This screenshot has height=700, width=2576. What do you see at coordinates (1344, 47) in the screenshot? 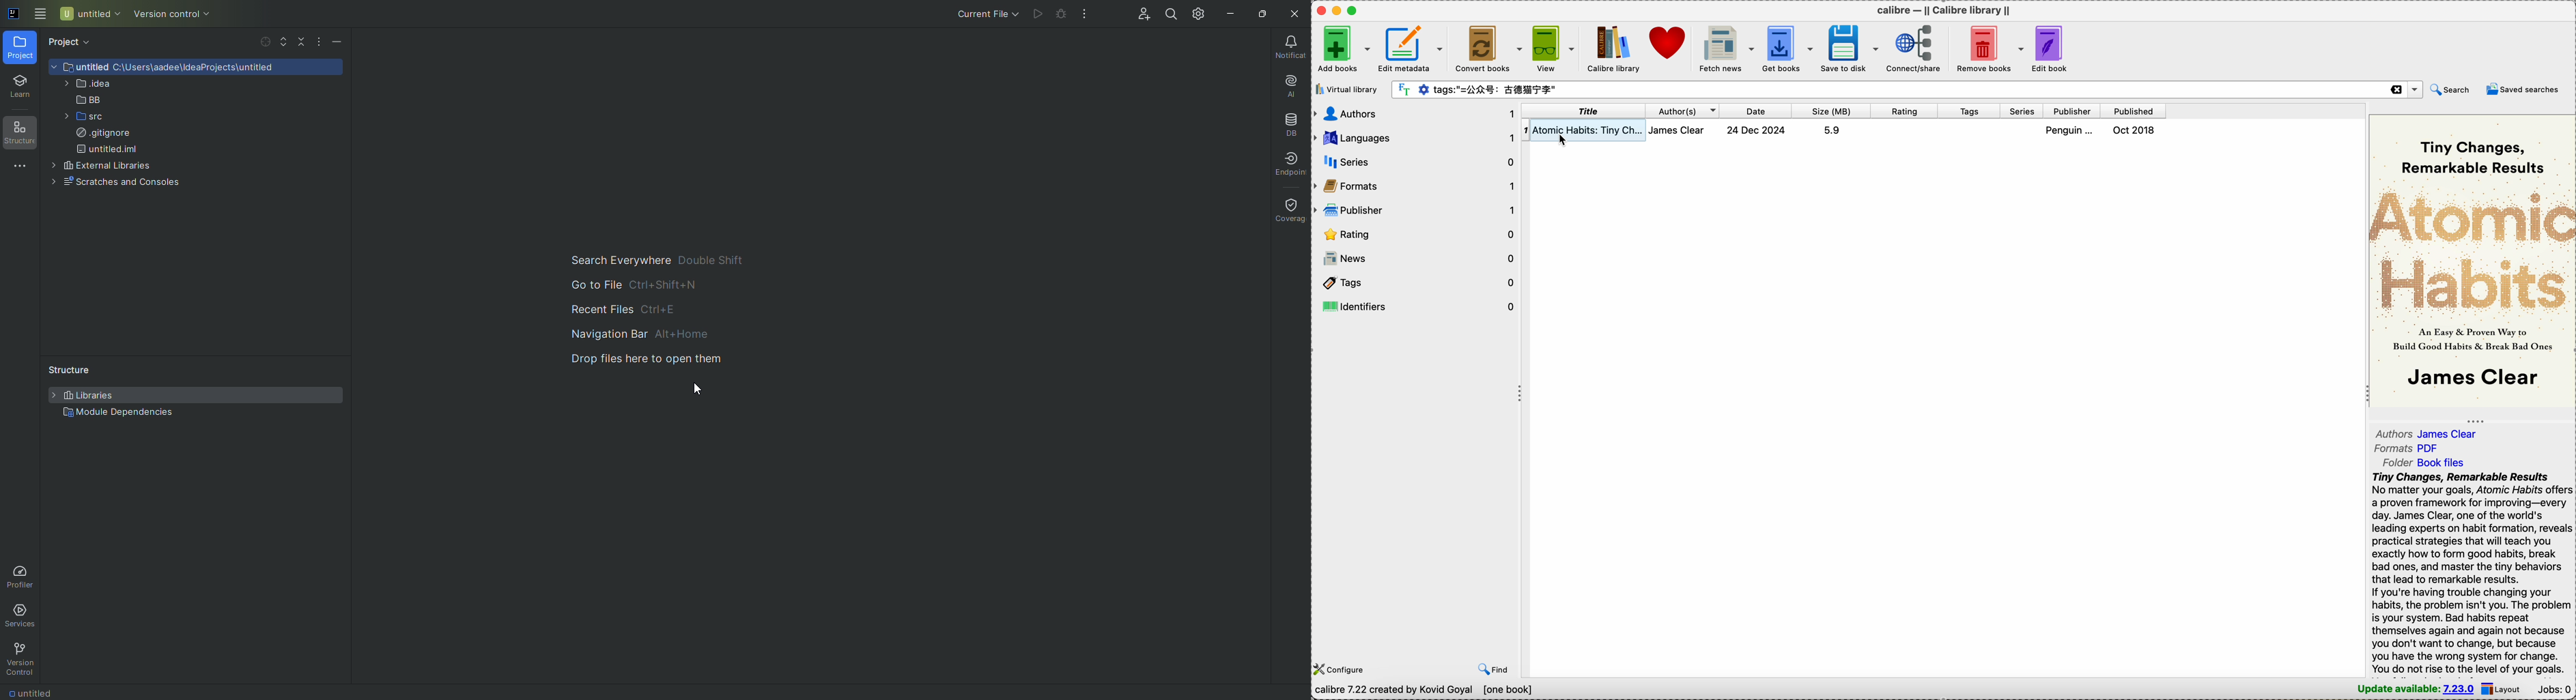
I see `add books` at bounding box center [1344, 47].